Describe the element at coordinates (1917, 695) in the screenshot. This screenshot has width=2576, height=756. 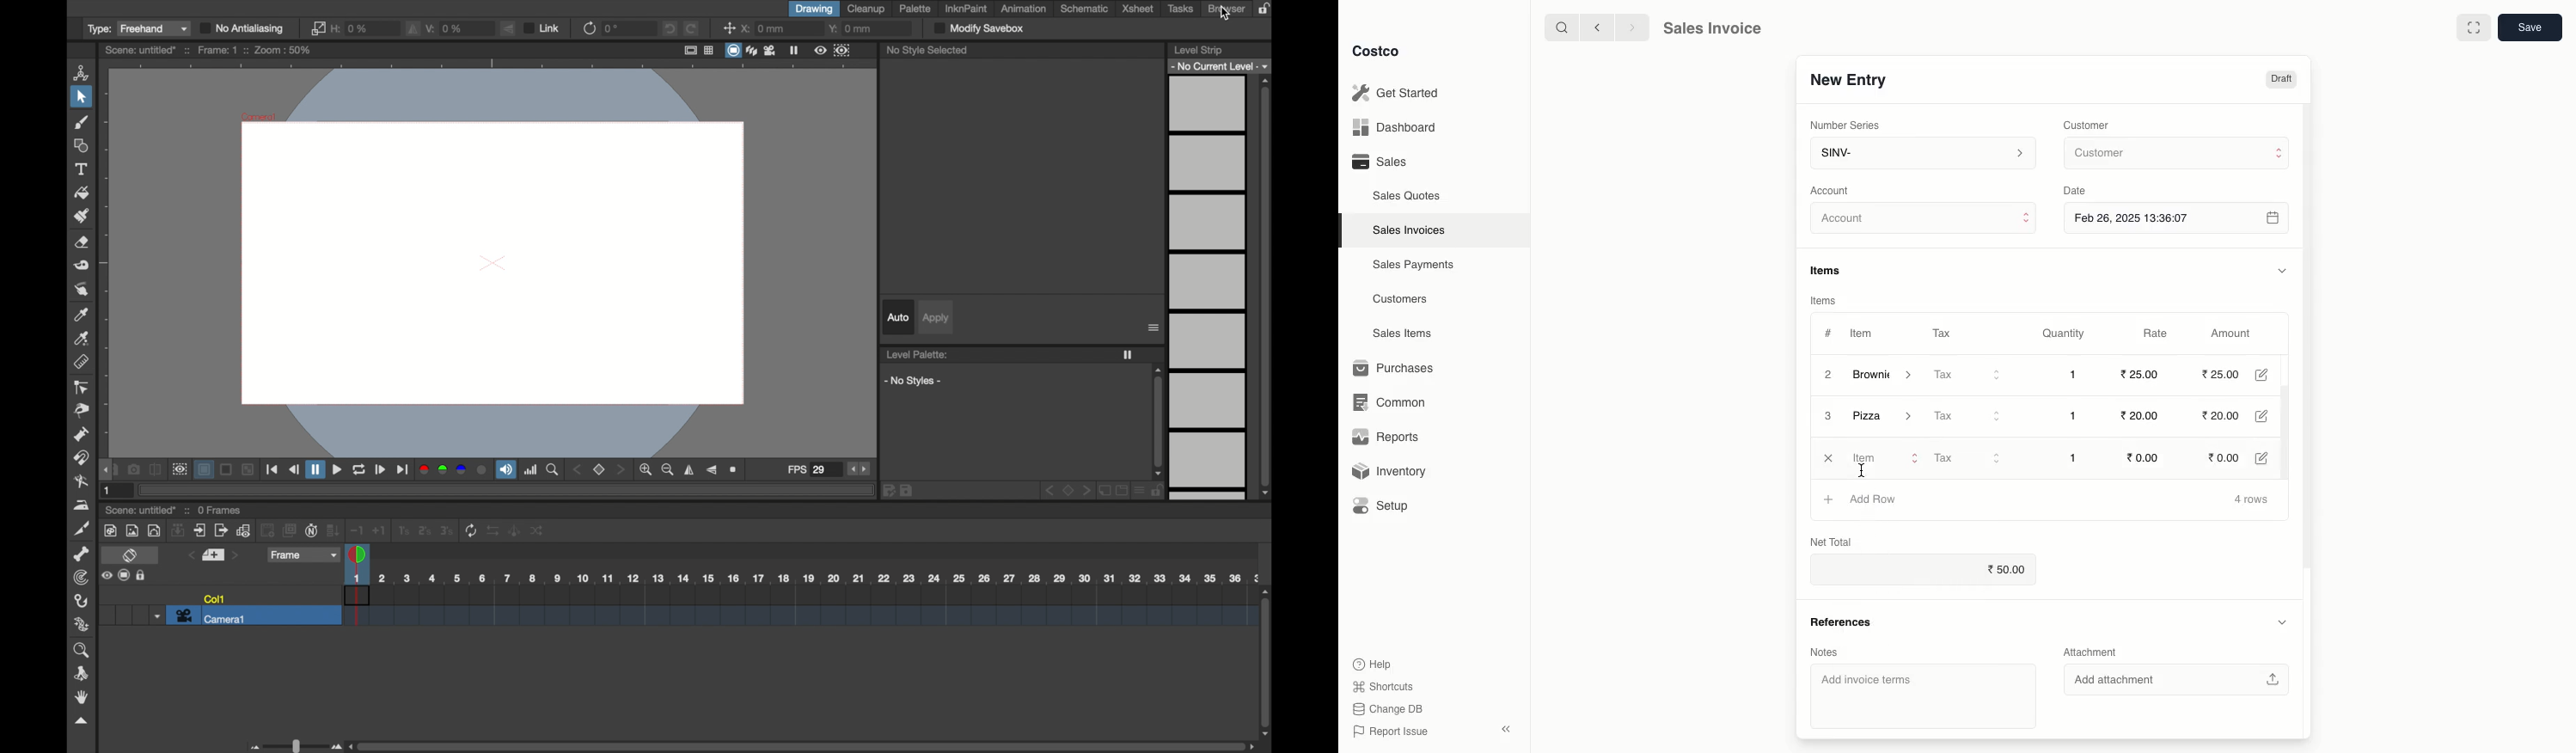
I see `‘Add invoice terms` at that location.